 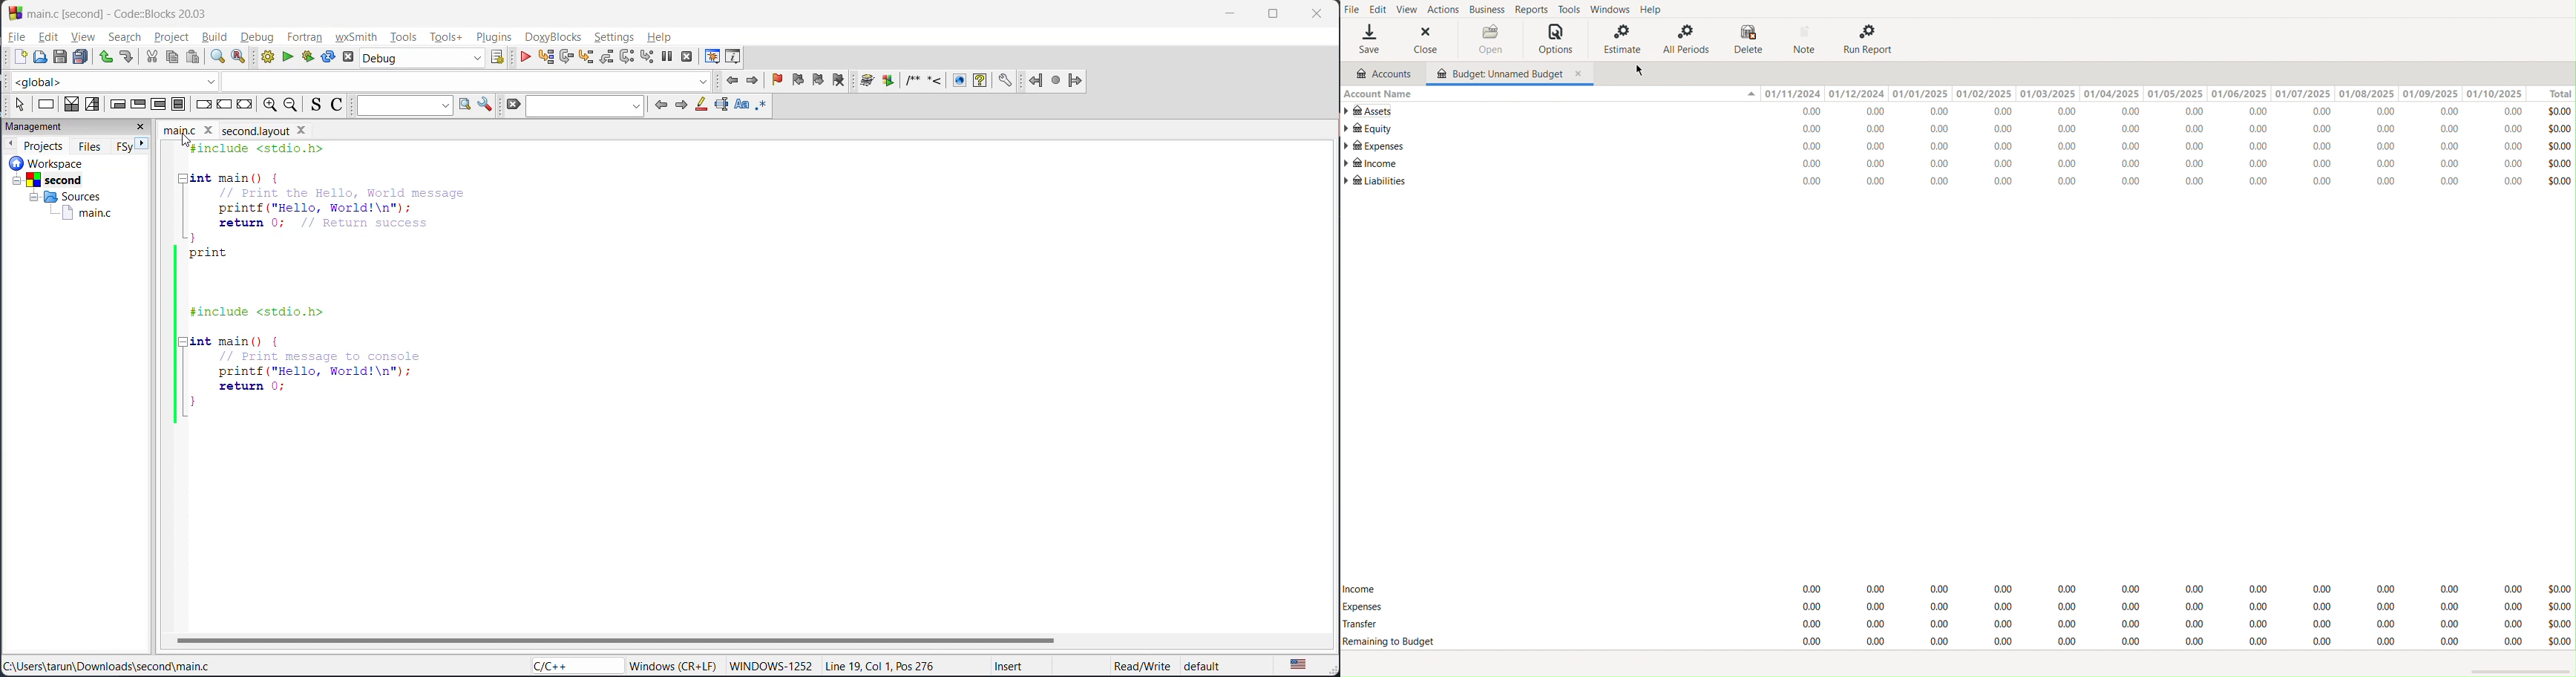 What do you see at coordinates (1374, 182) in the screenshot?
I see `Liabilities` at bounding box center [1374, 182].